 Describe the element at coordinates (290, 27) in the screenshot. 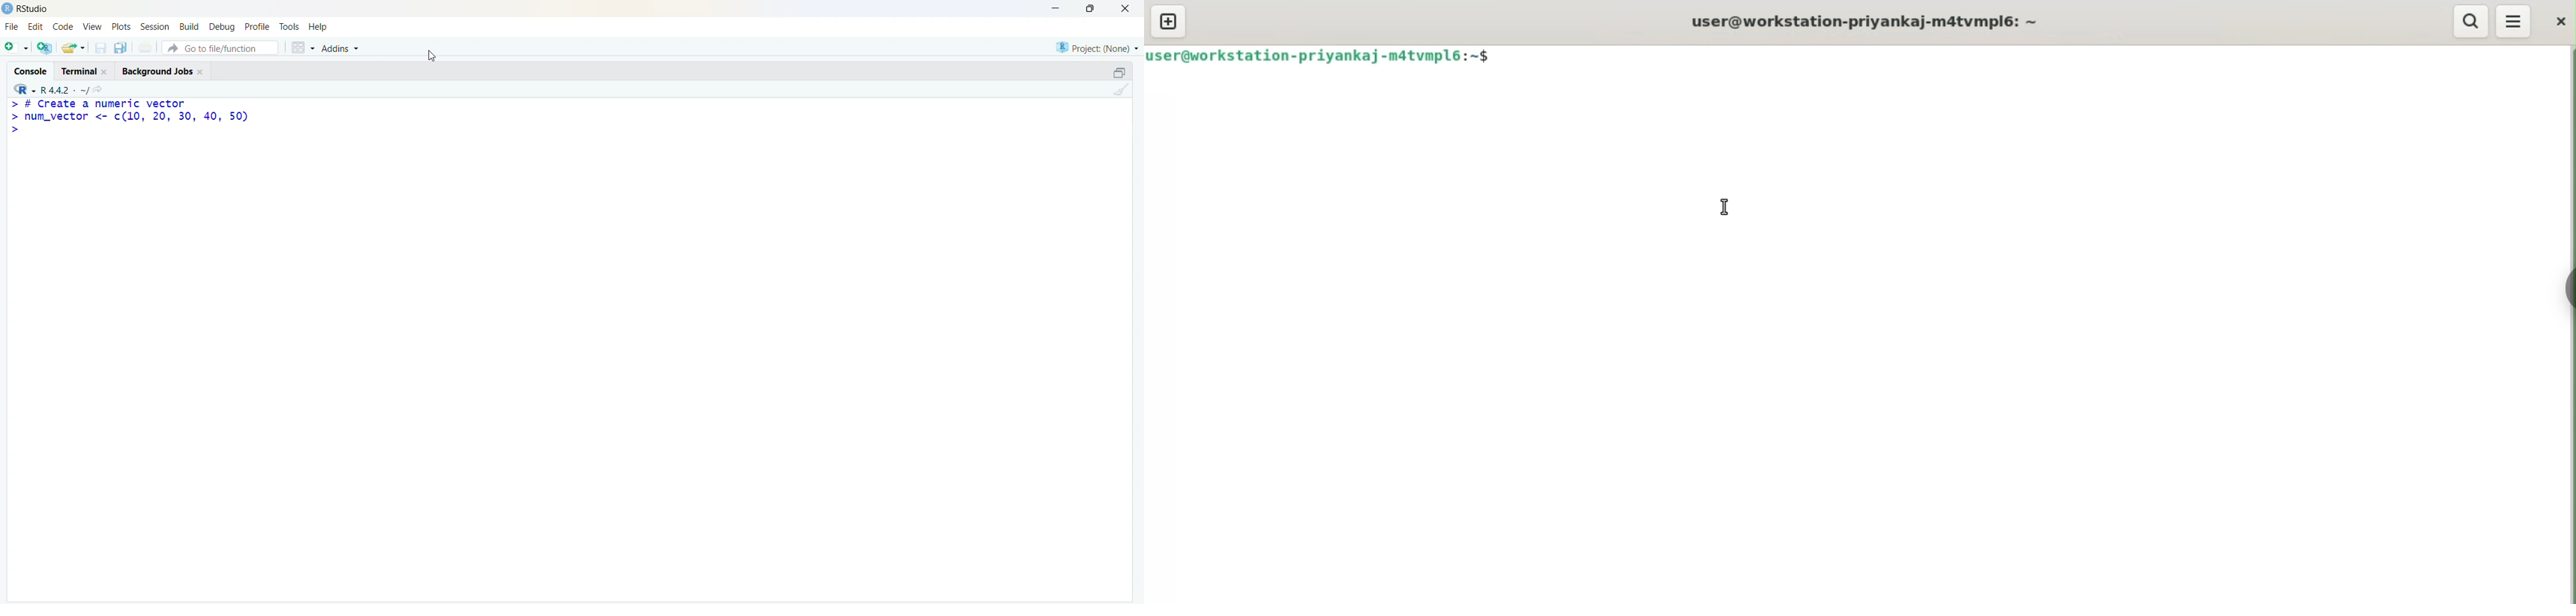

I see `tools` at that location.